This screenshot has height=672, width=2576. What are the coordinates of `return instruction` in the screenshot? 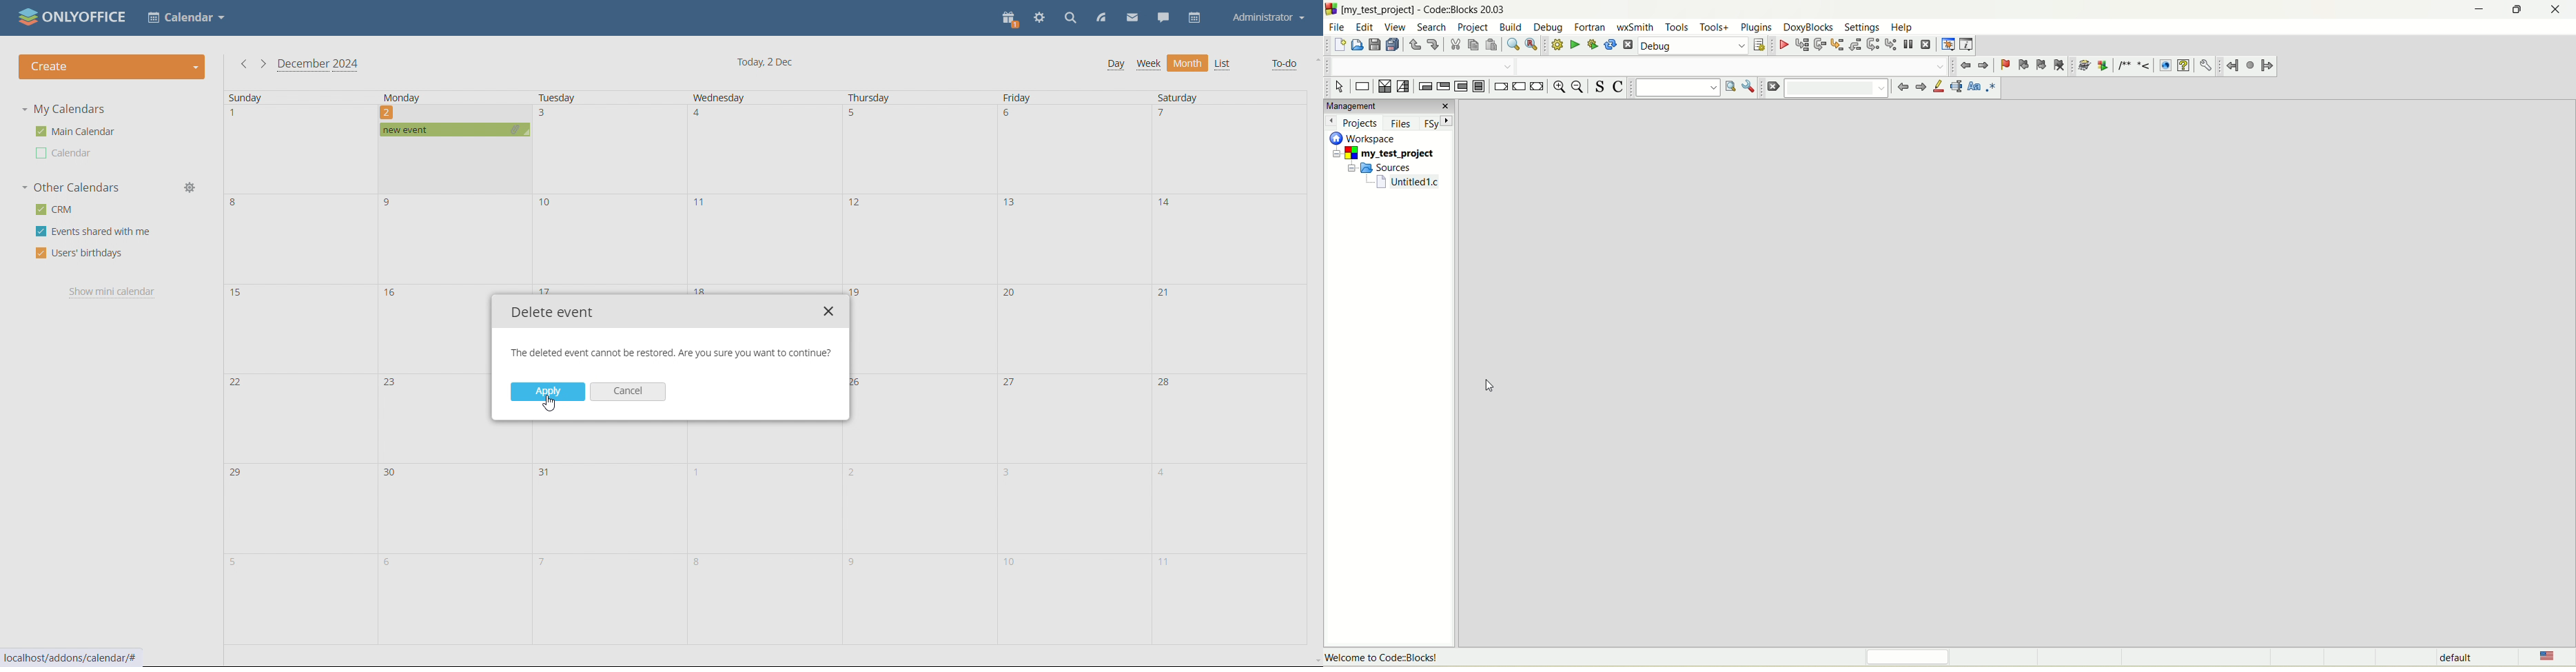 It's located at (1539, 86).